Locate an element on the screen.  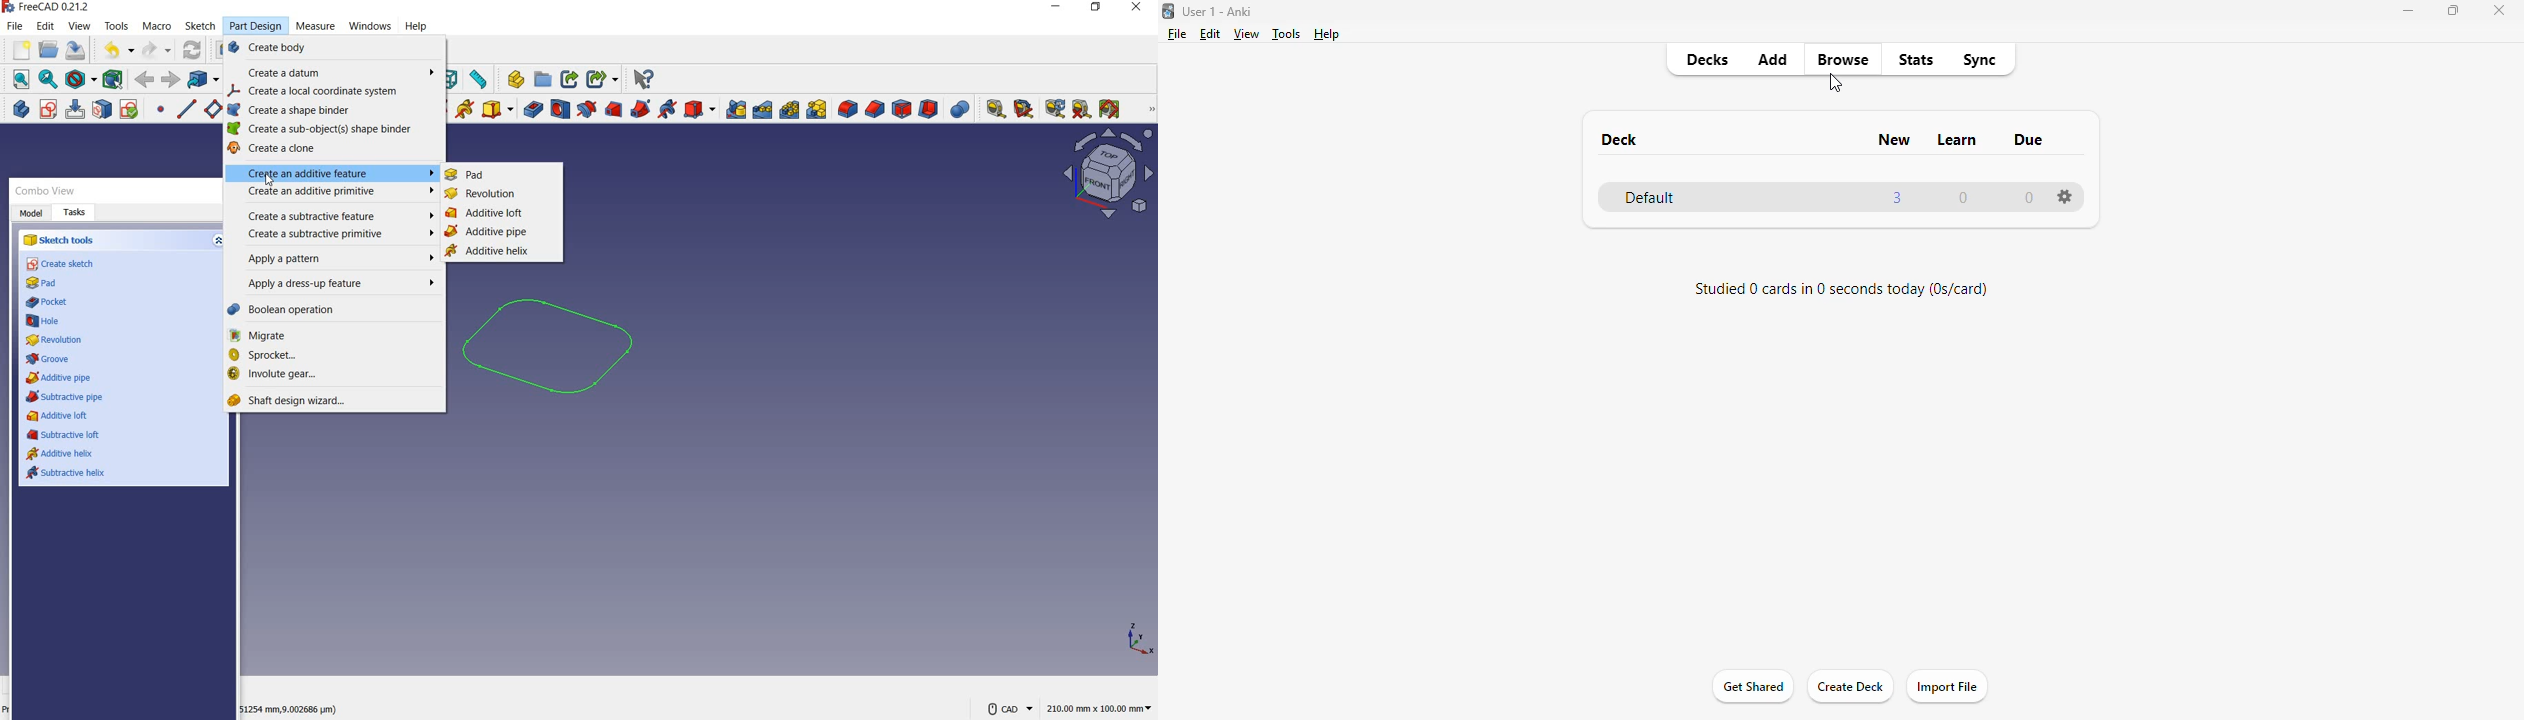
sprocket is located at coordinates (332, 355).